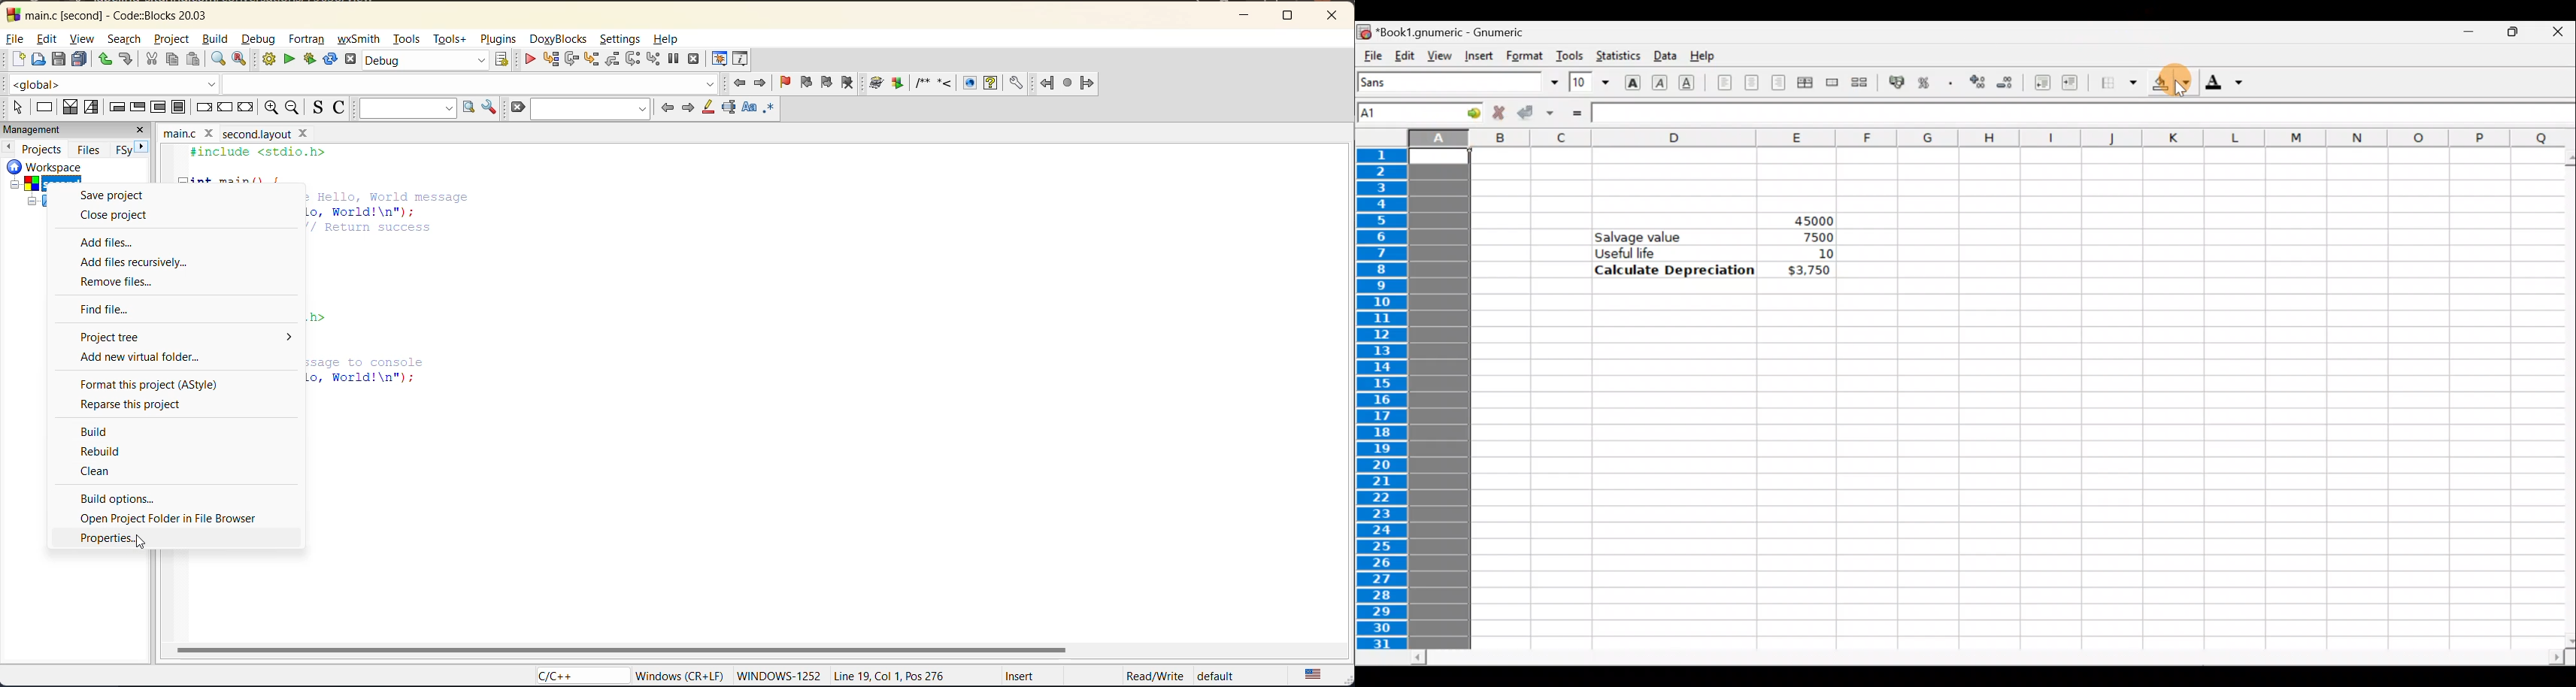 The height and width of the screenshot is (700, 2576). I want to click on save, so click(54, 60).